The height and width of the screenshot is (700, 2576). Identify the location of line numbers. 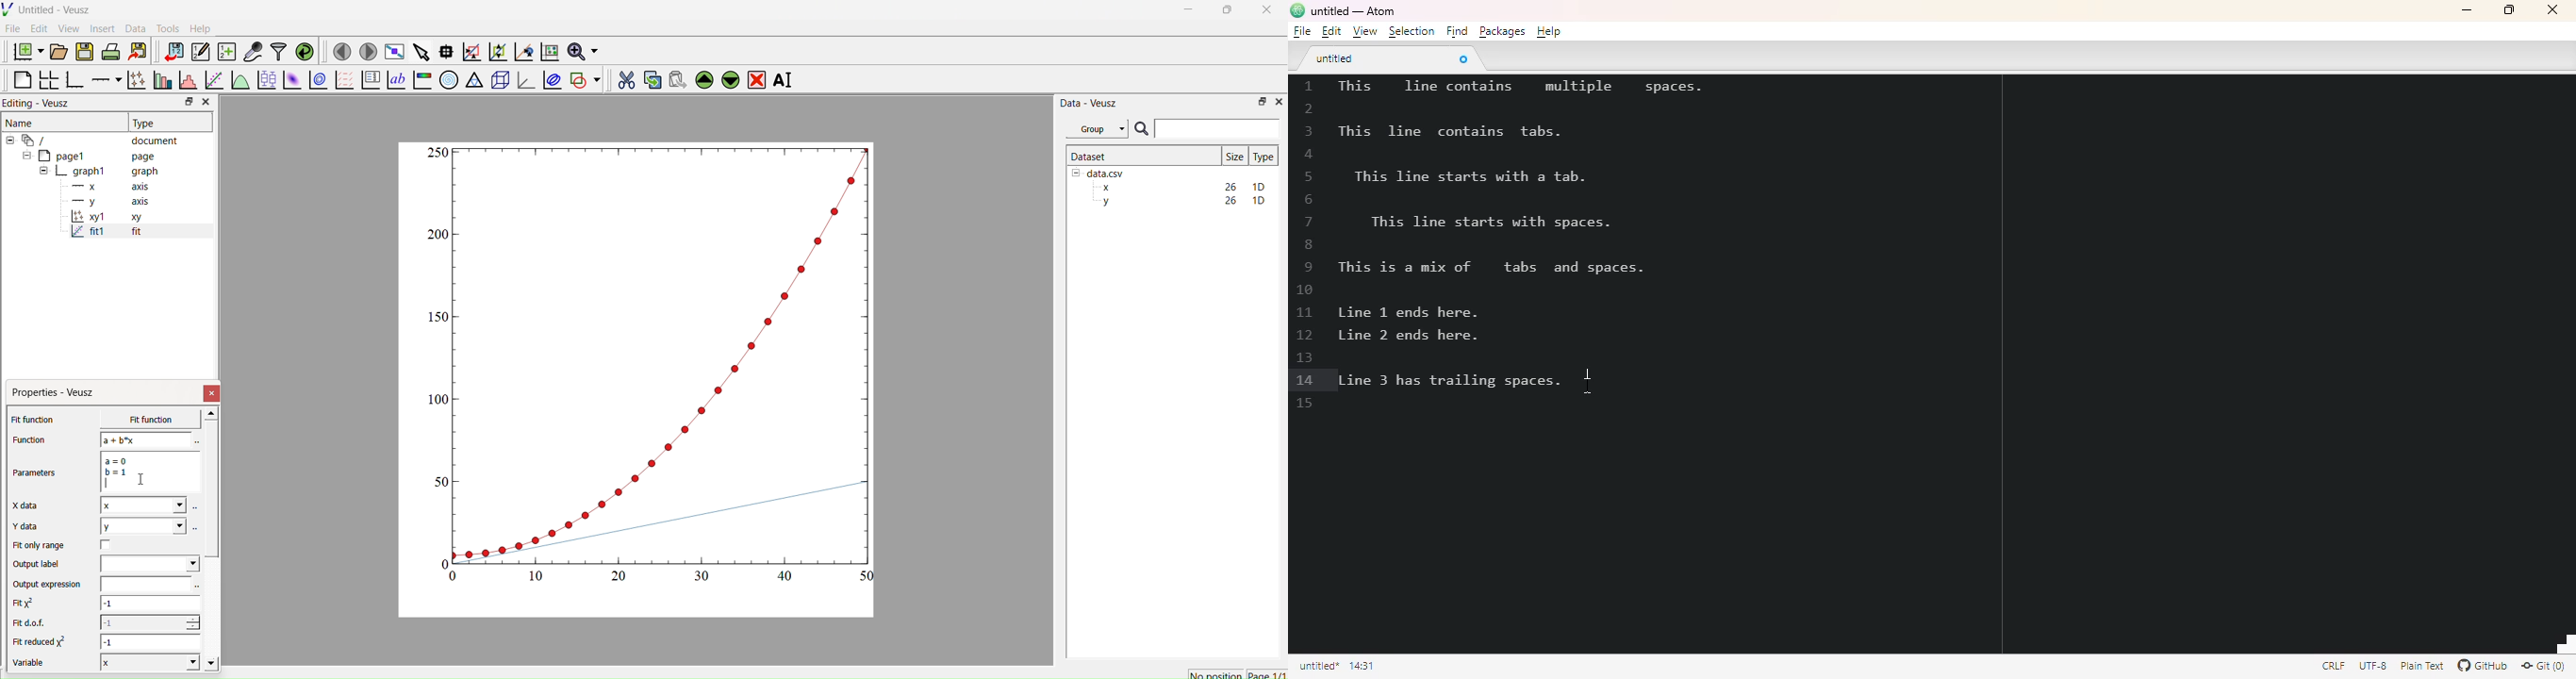
(1307, 245).